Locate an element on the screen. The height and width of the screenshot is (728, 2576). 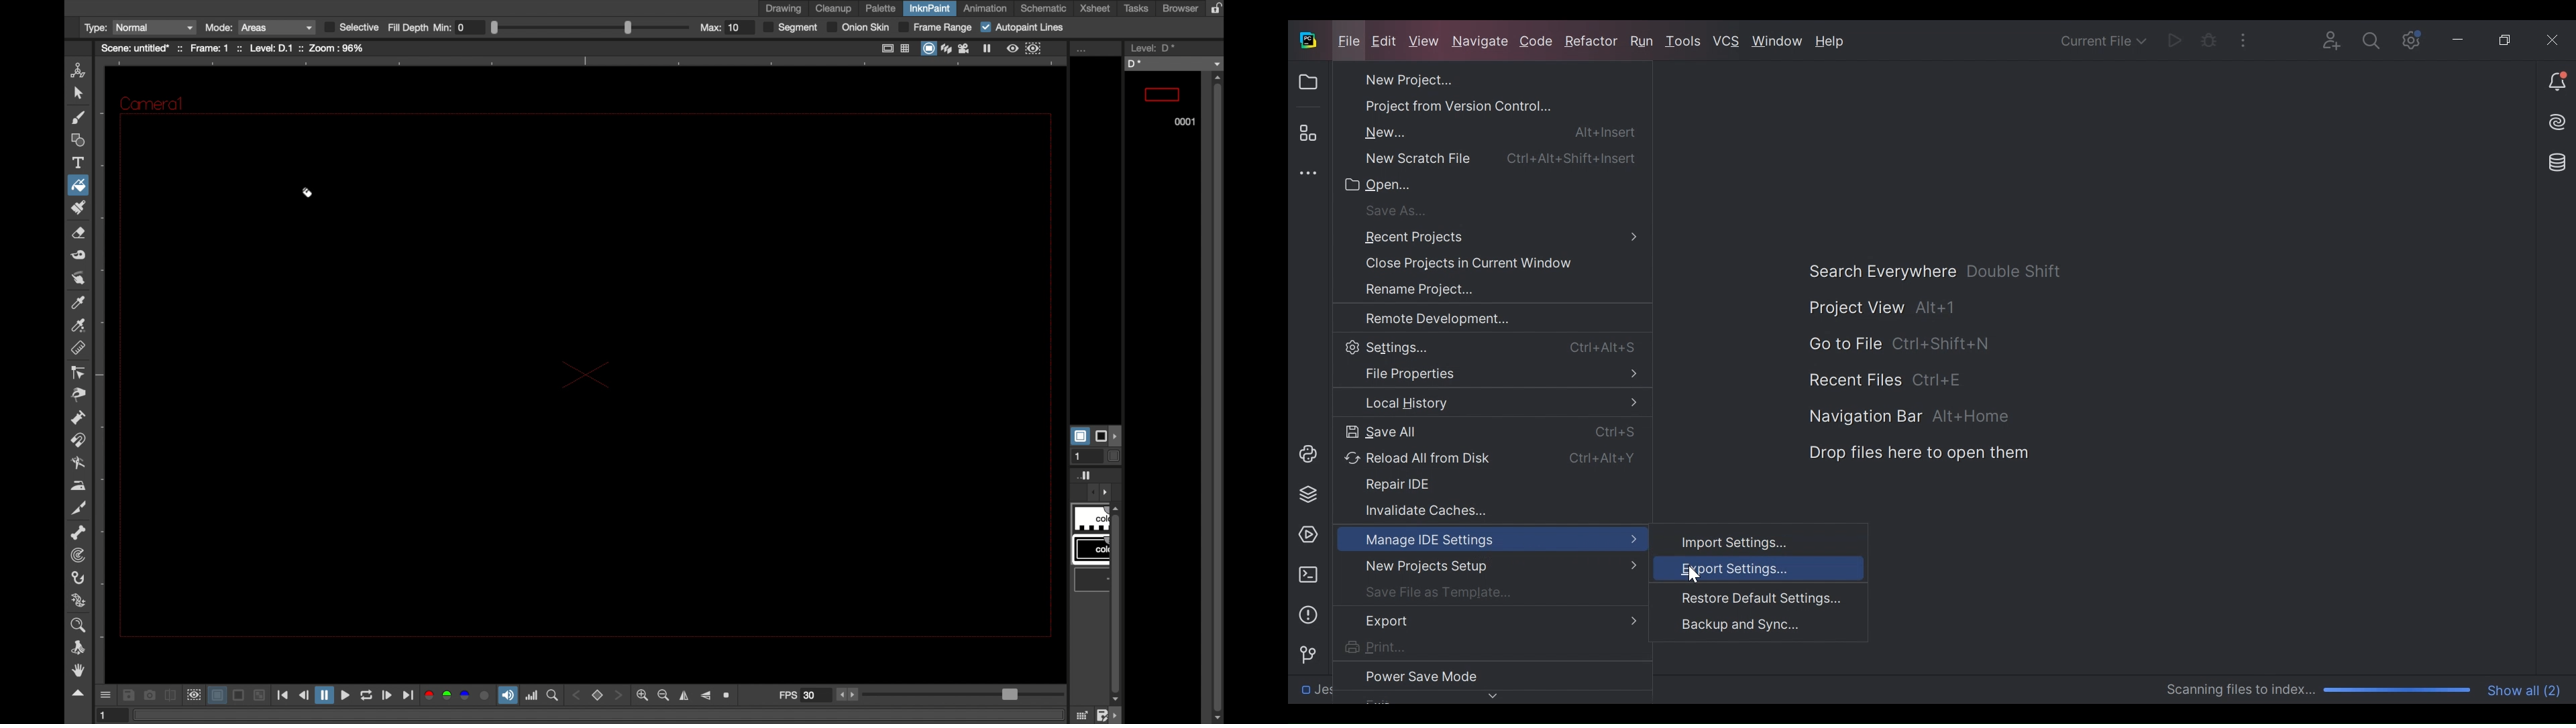
PyCharm is located at coordinates (1307, 40).